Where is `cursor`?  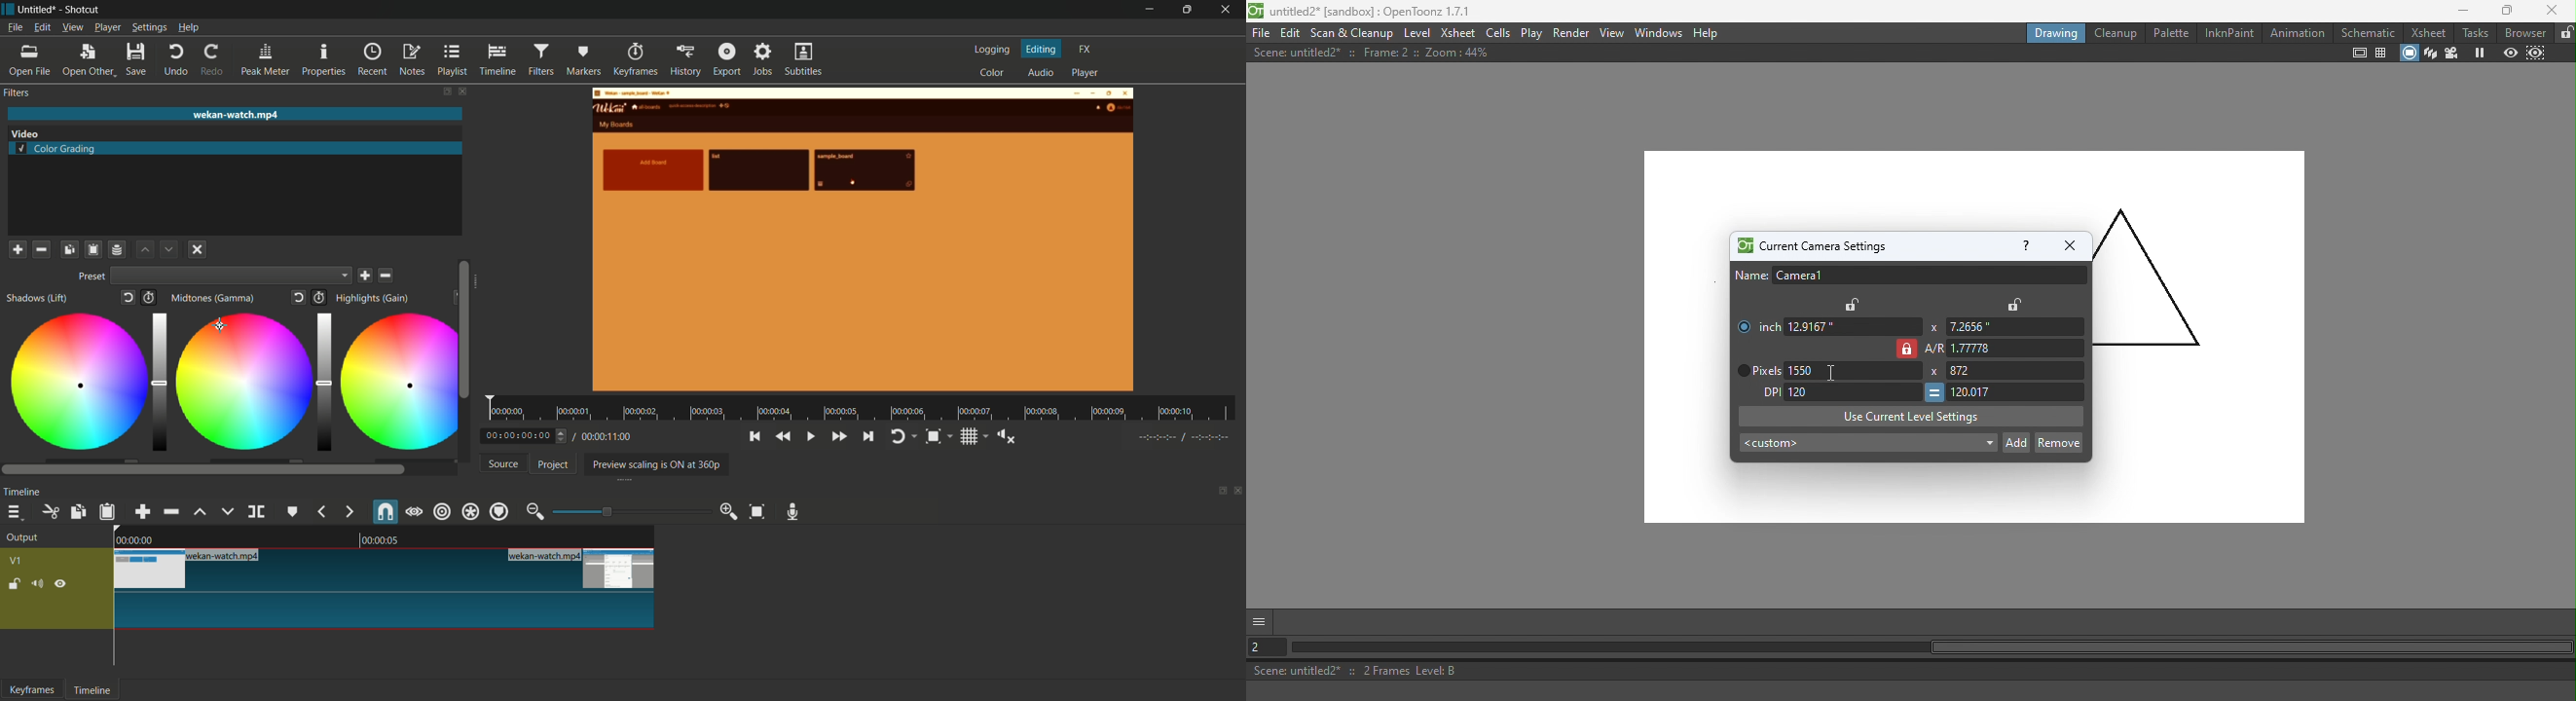 cursor is located at coordinates (221, 323).